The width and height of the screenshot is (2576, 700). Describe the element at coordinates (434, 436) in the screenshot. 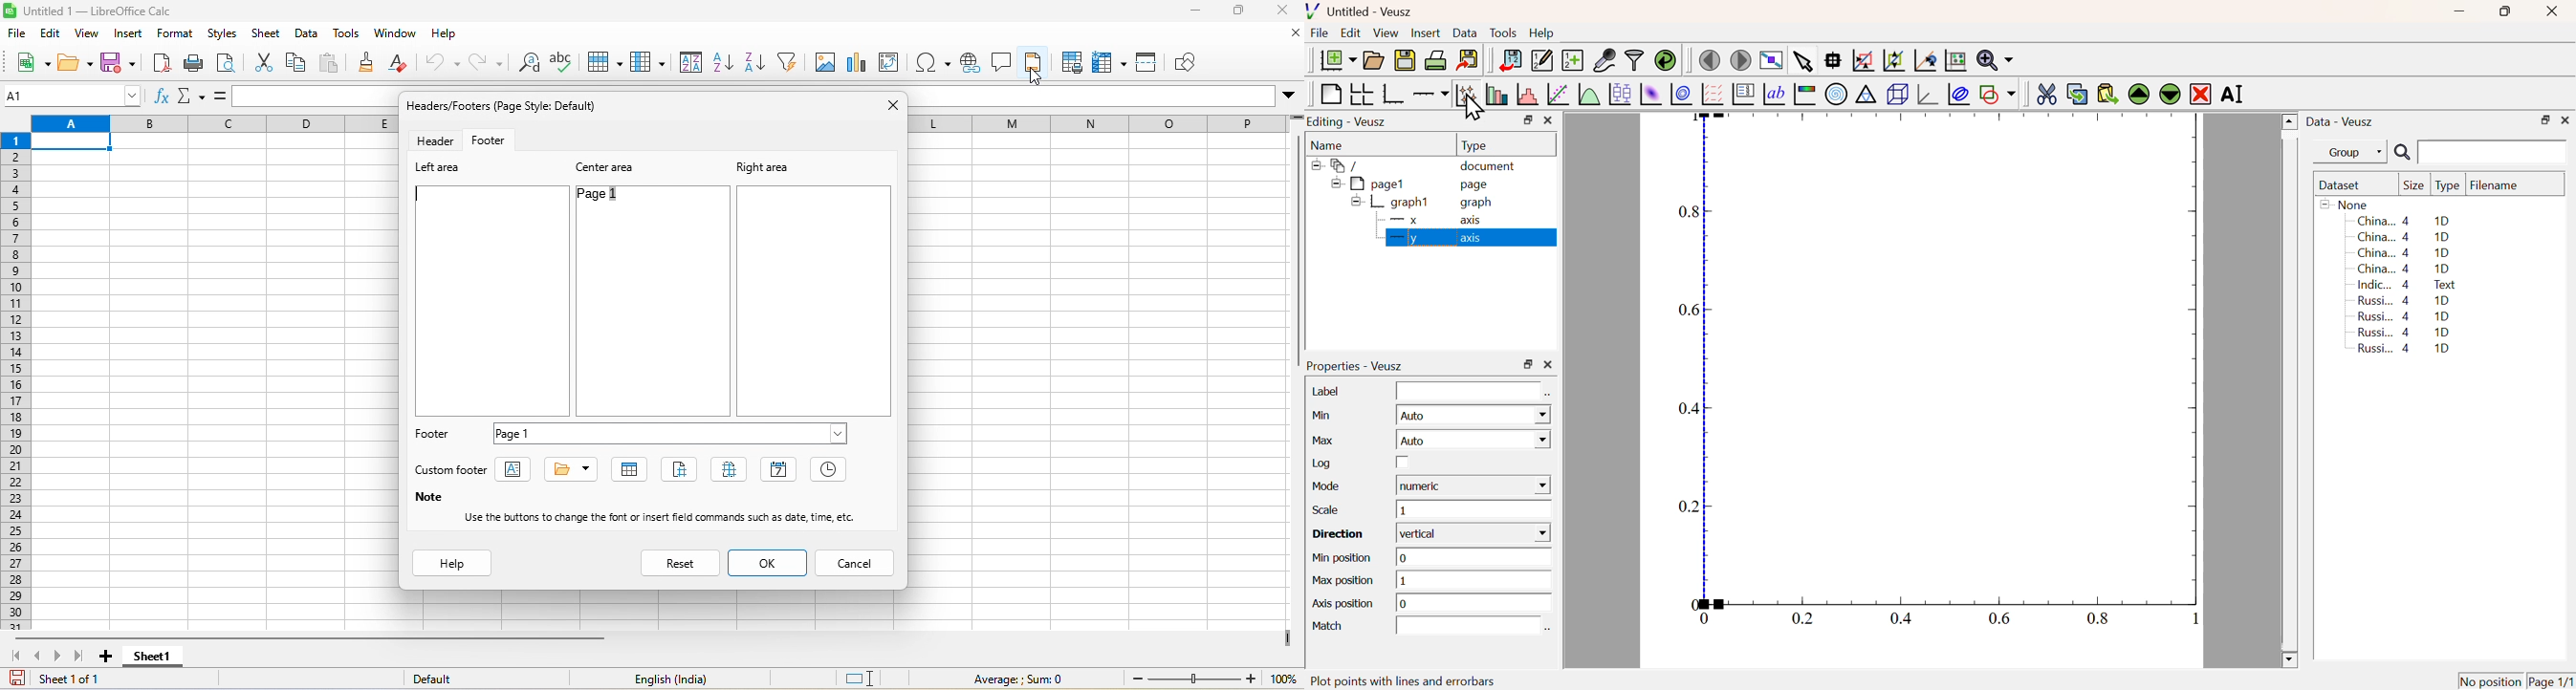

I see `footer` at that location.